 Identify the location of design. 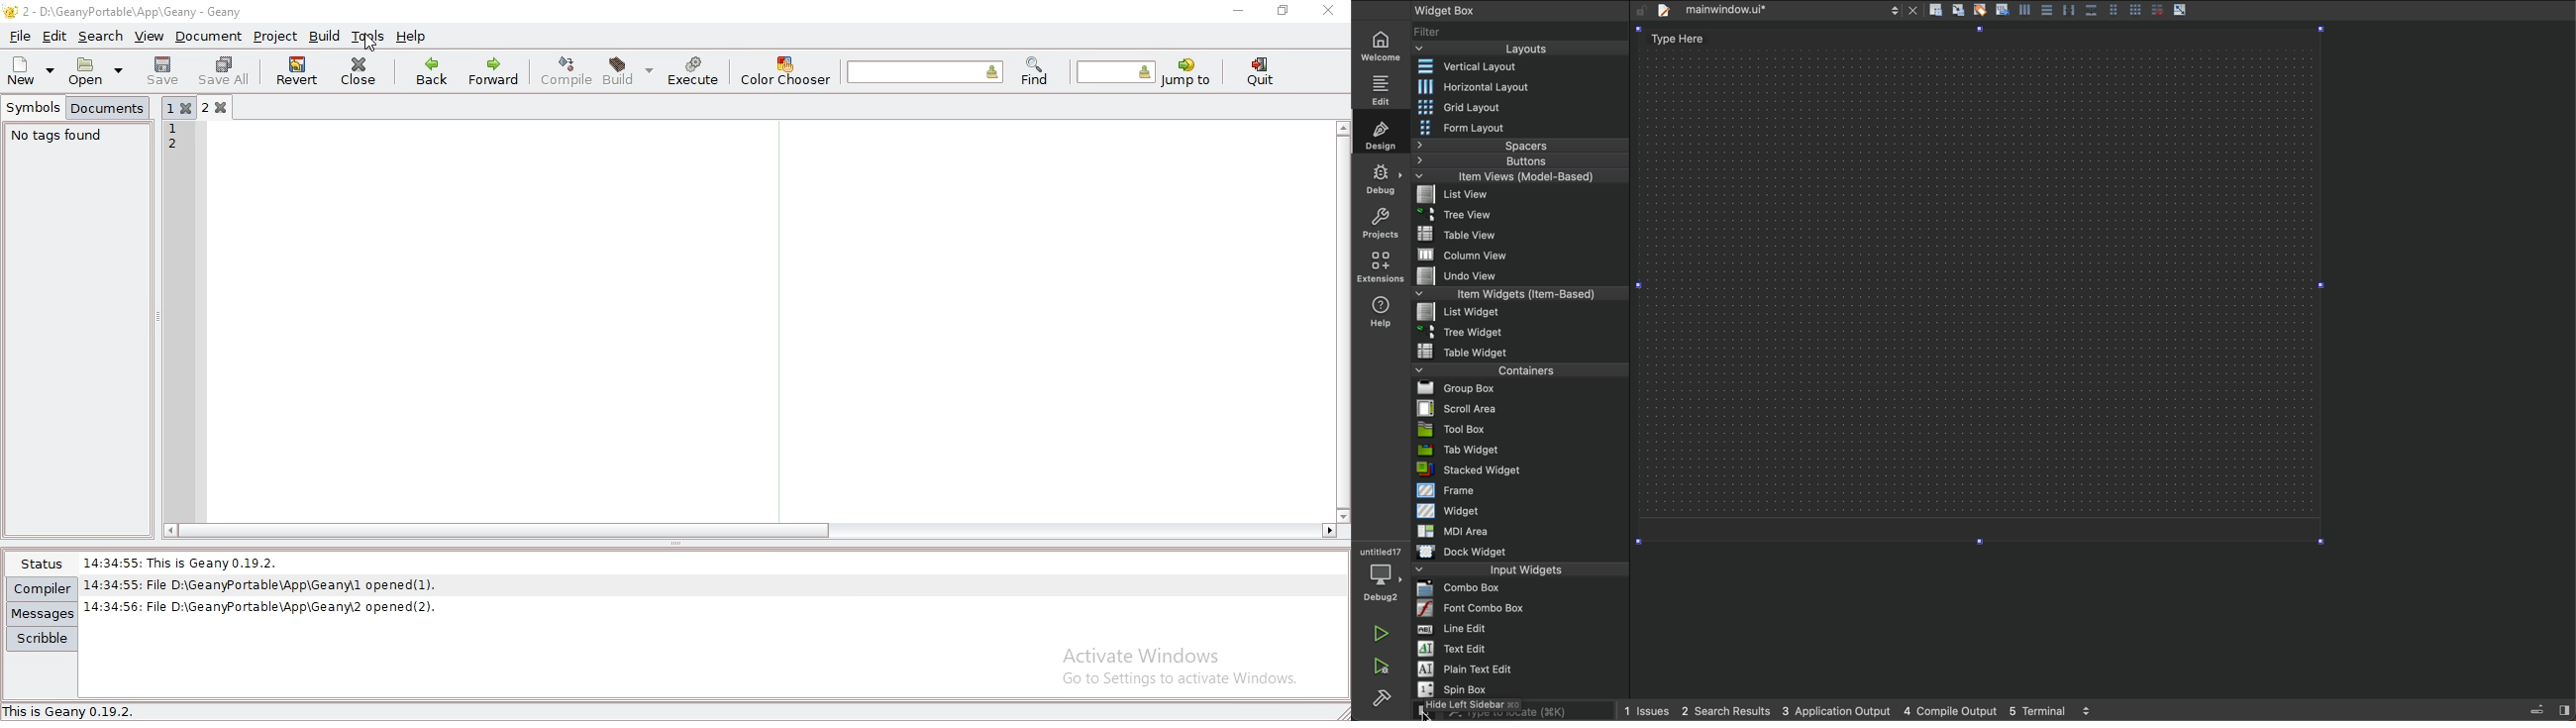
(1380, 137).